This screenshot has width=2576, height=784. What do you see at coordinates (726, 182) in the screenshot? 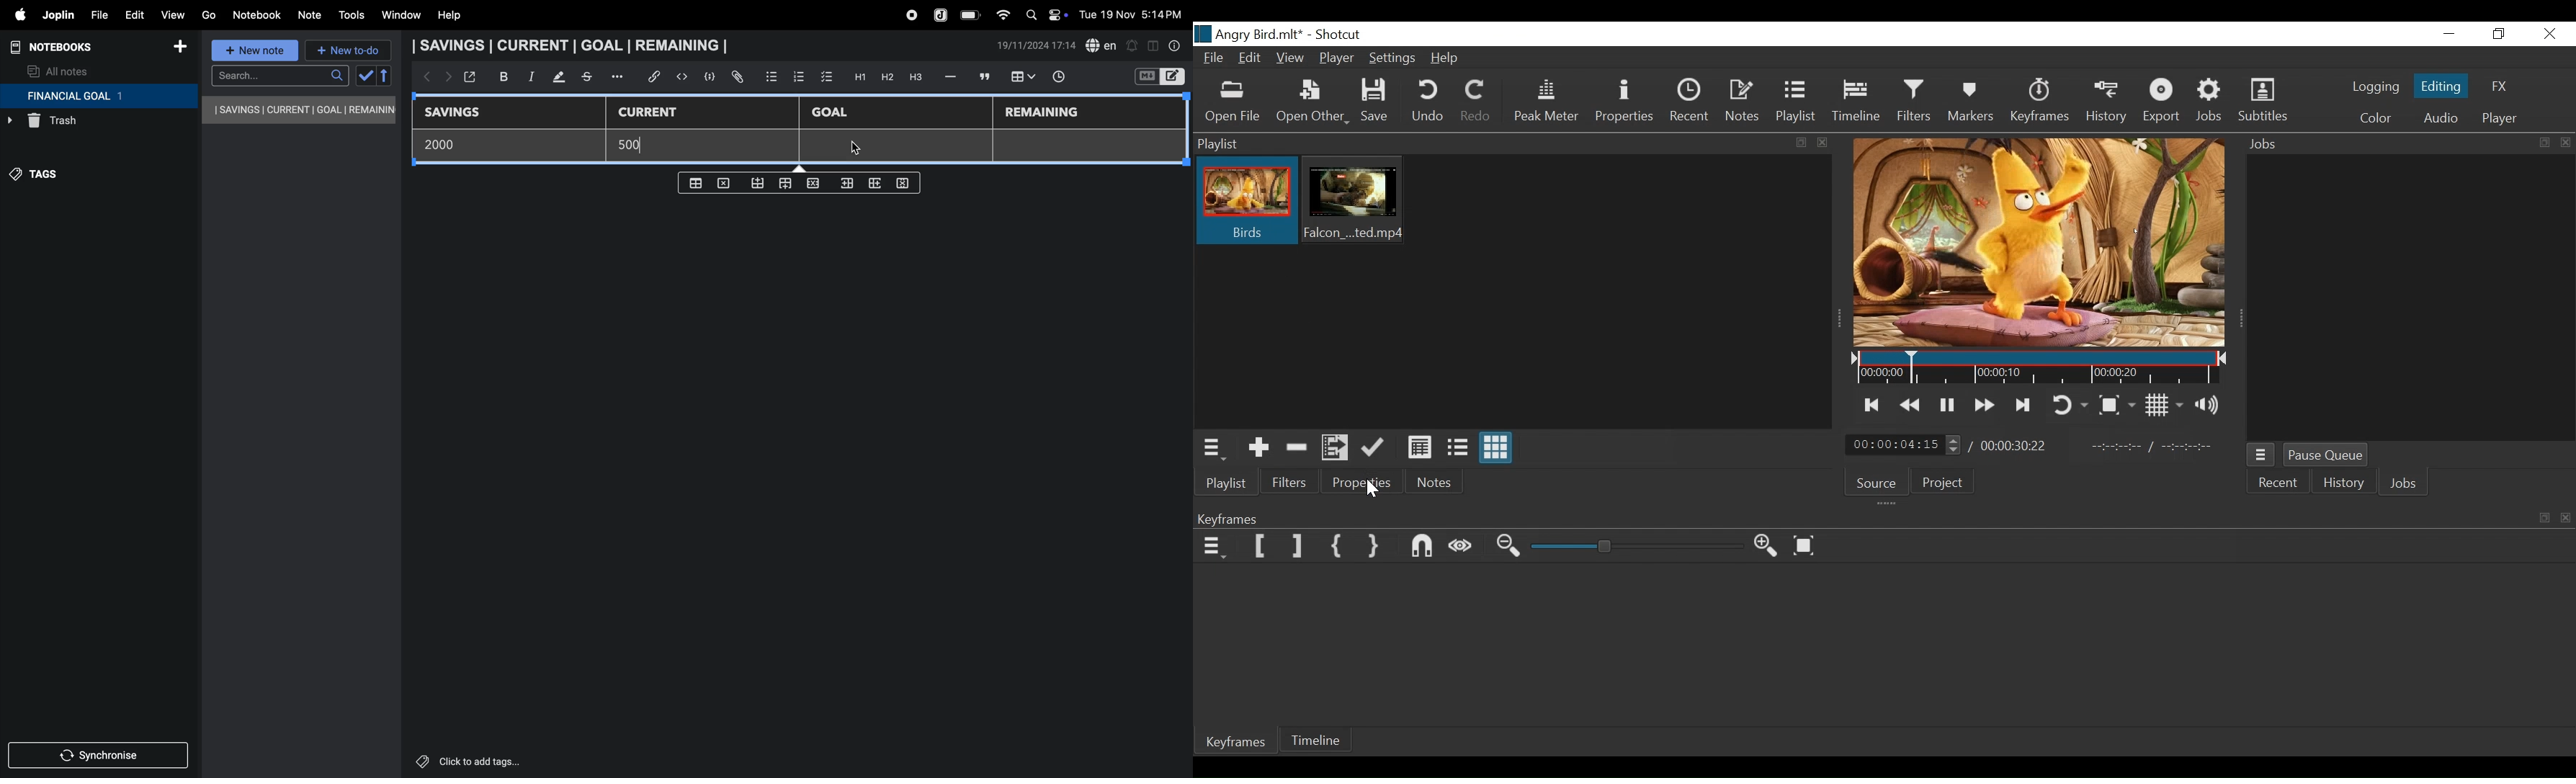
I see `delete` at bounding box center [726, 182].